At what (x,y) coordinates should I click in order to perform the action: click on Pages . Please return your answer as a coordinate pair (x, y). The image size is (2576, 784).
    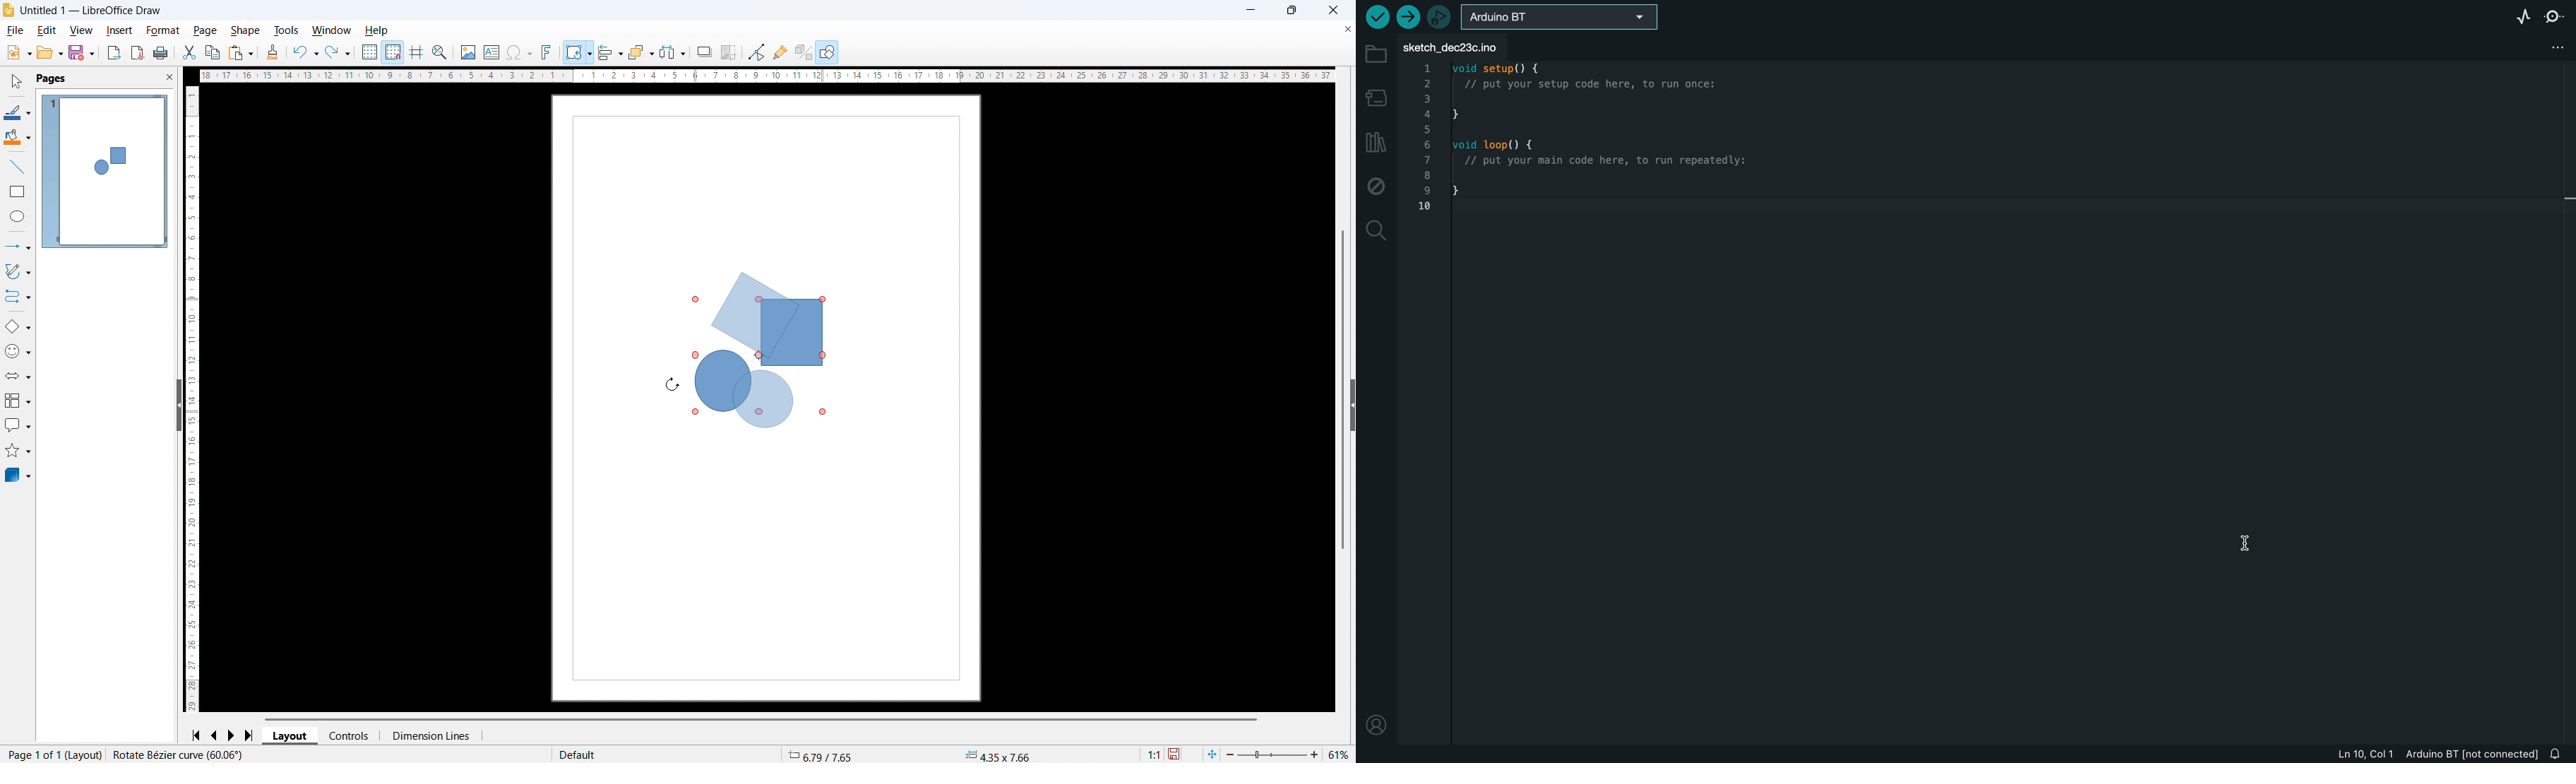
    Looking at the image, I should click on (52, 79).